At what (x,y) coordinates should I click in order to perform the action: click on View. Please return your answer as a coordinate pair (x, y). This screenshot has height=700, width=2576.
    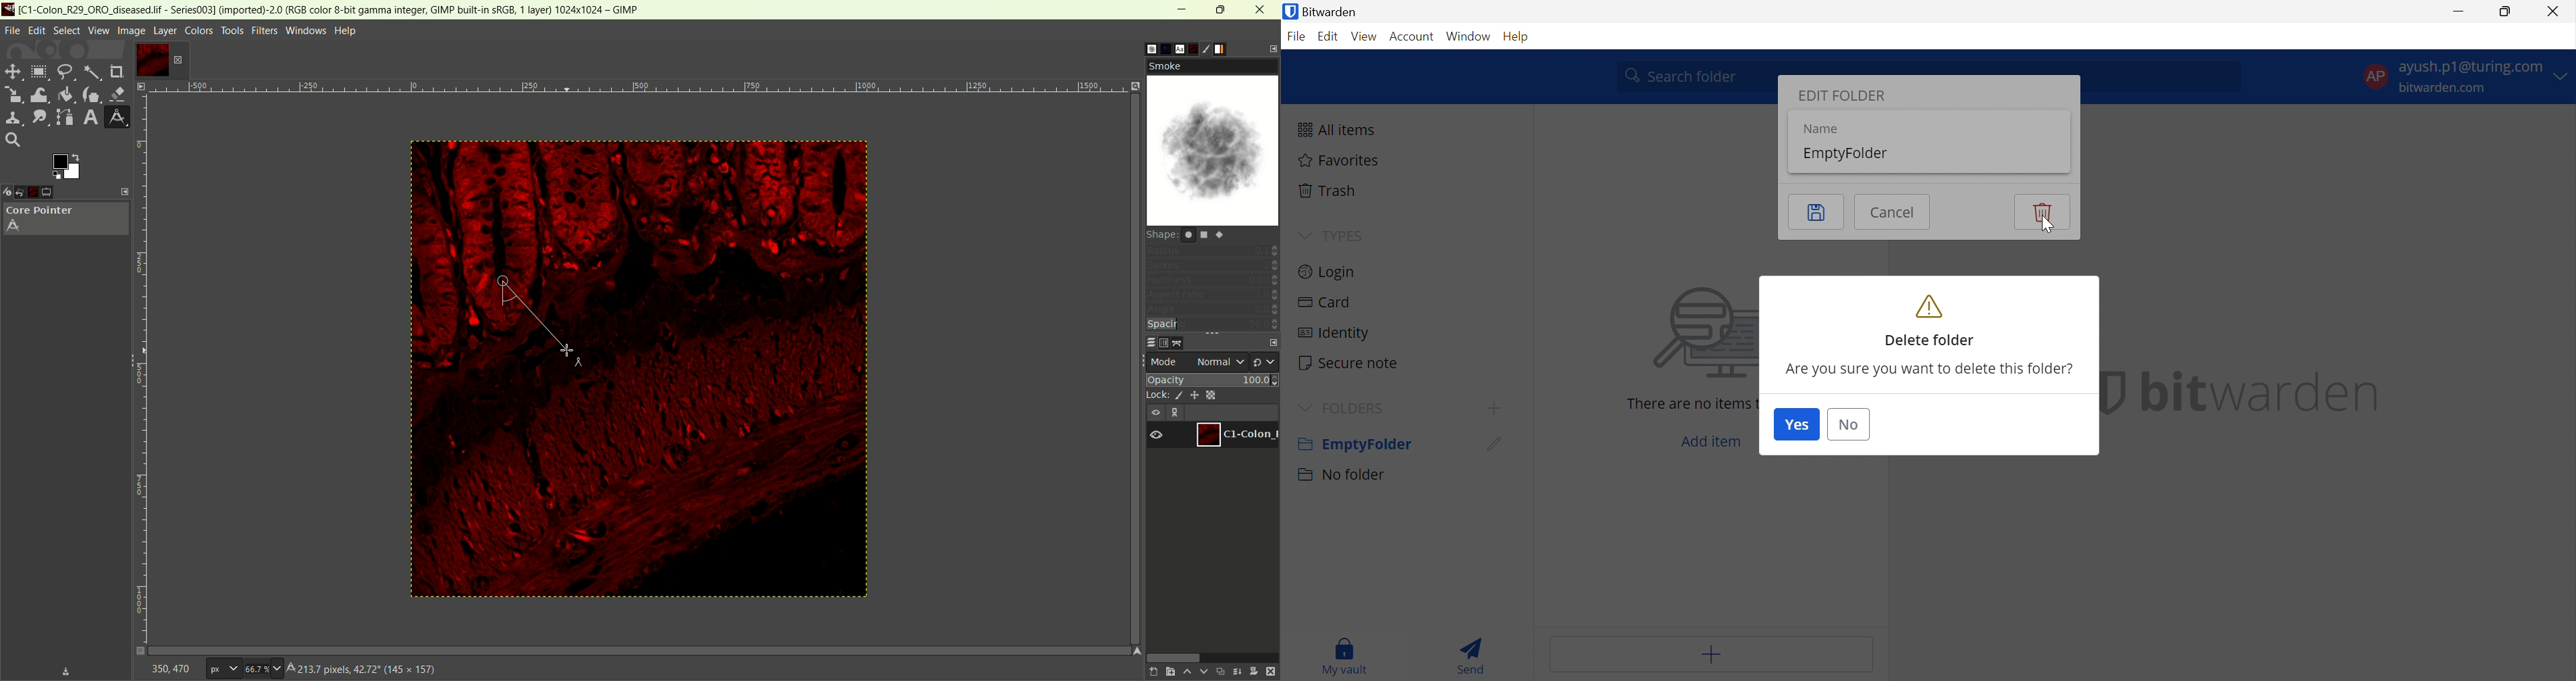
    Looking at the image, I should click on (1364, 37).